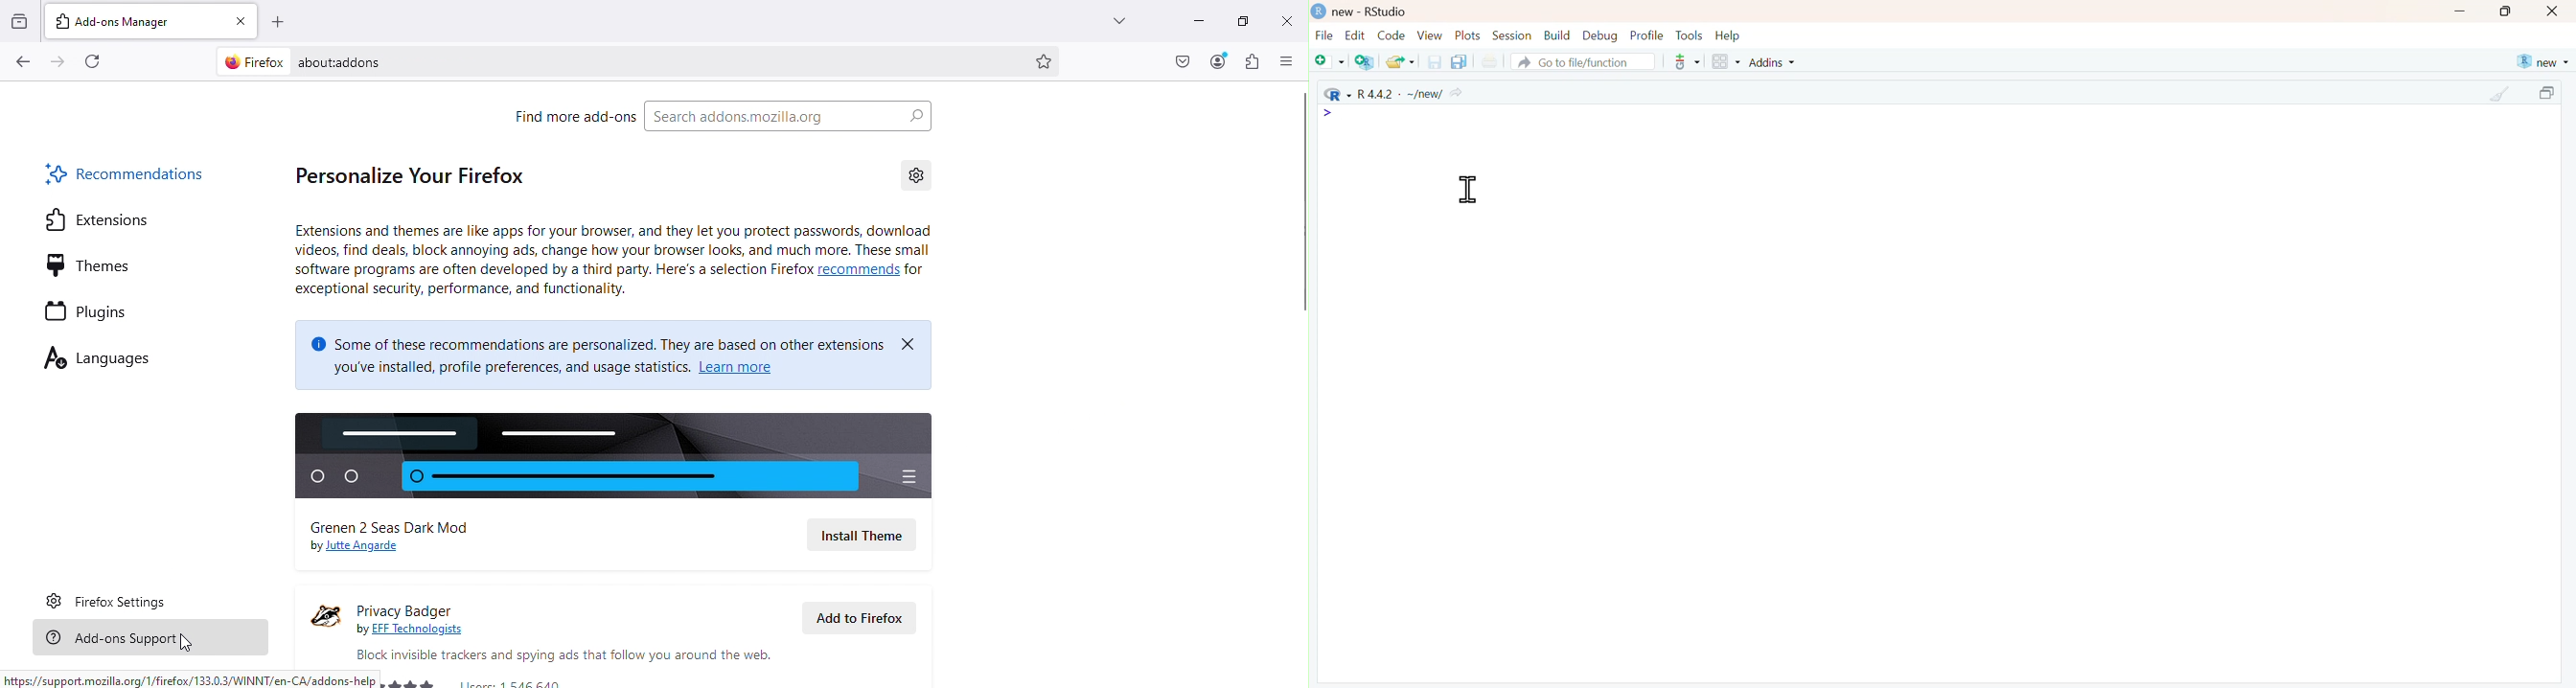  I want to click on Open an existing file, so click(1400, 61).